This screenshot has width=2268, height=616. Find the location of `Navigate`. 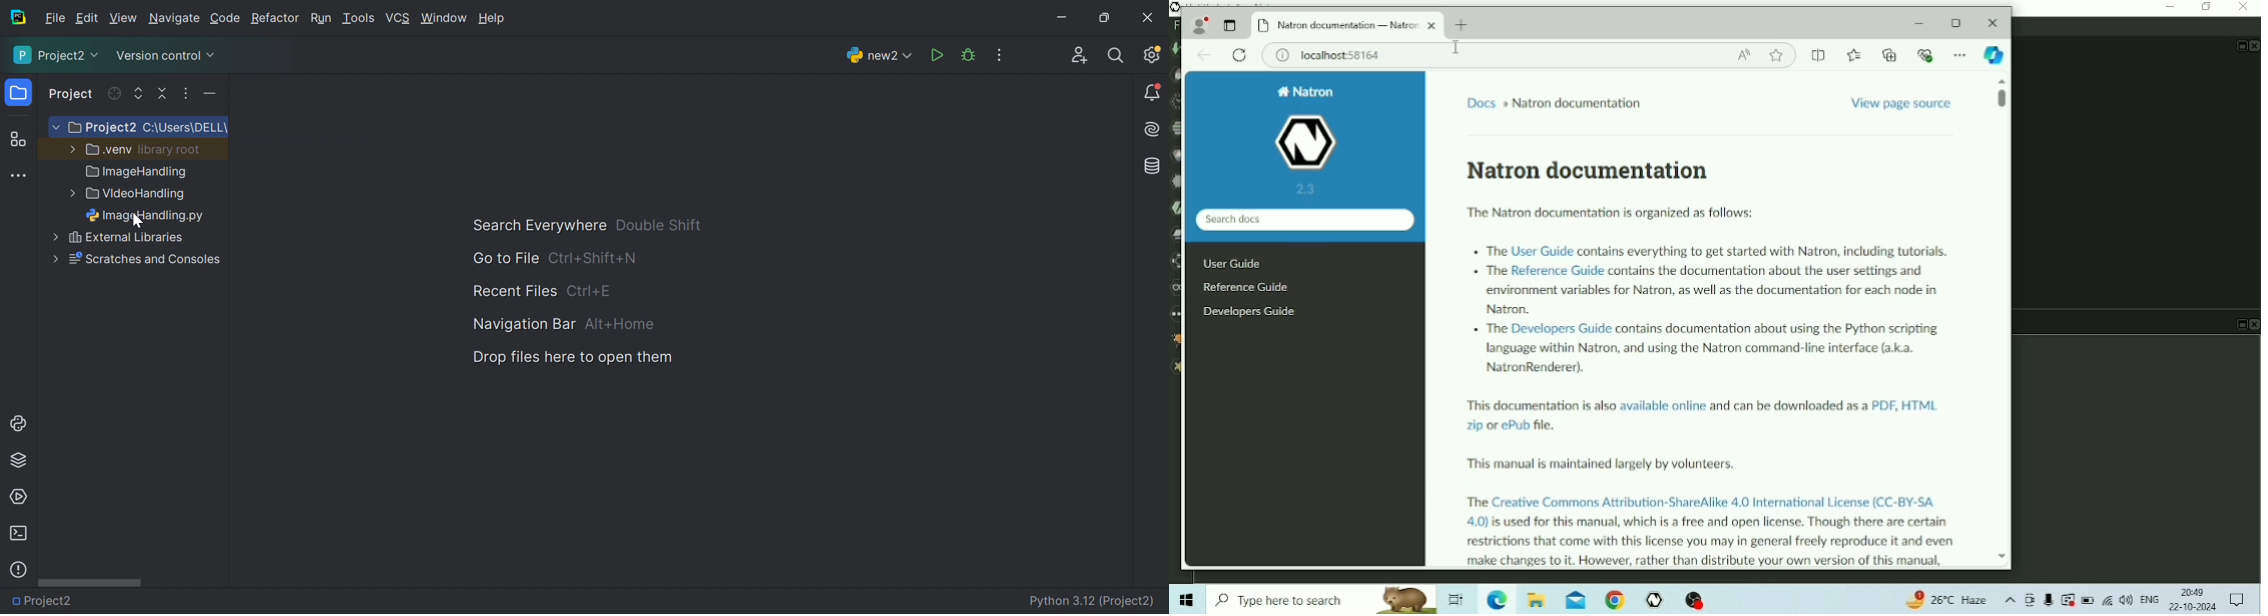

Navigate is located at coordinates (175, 20).